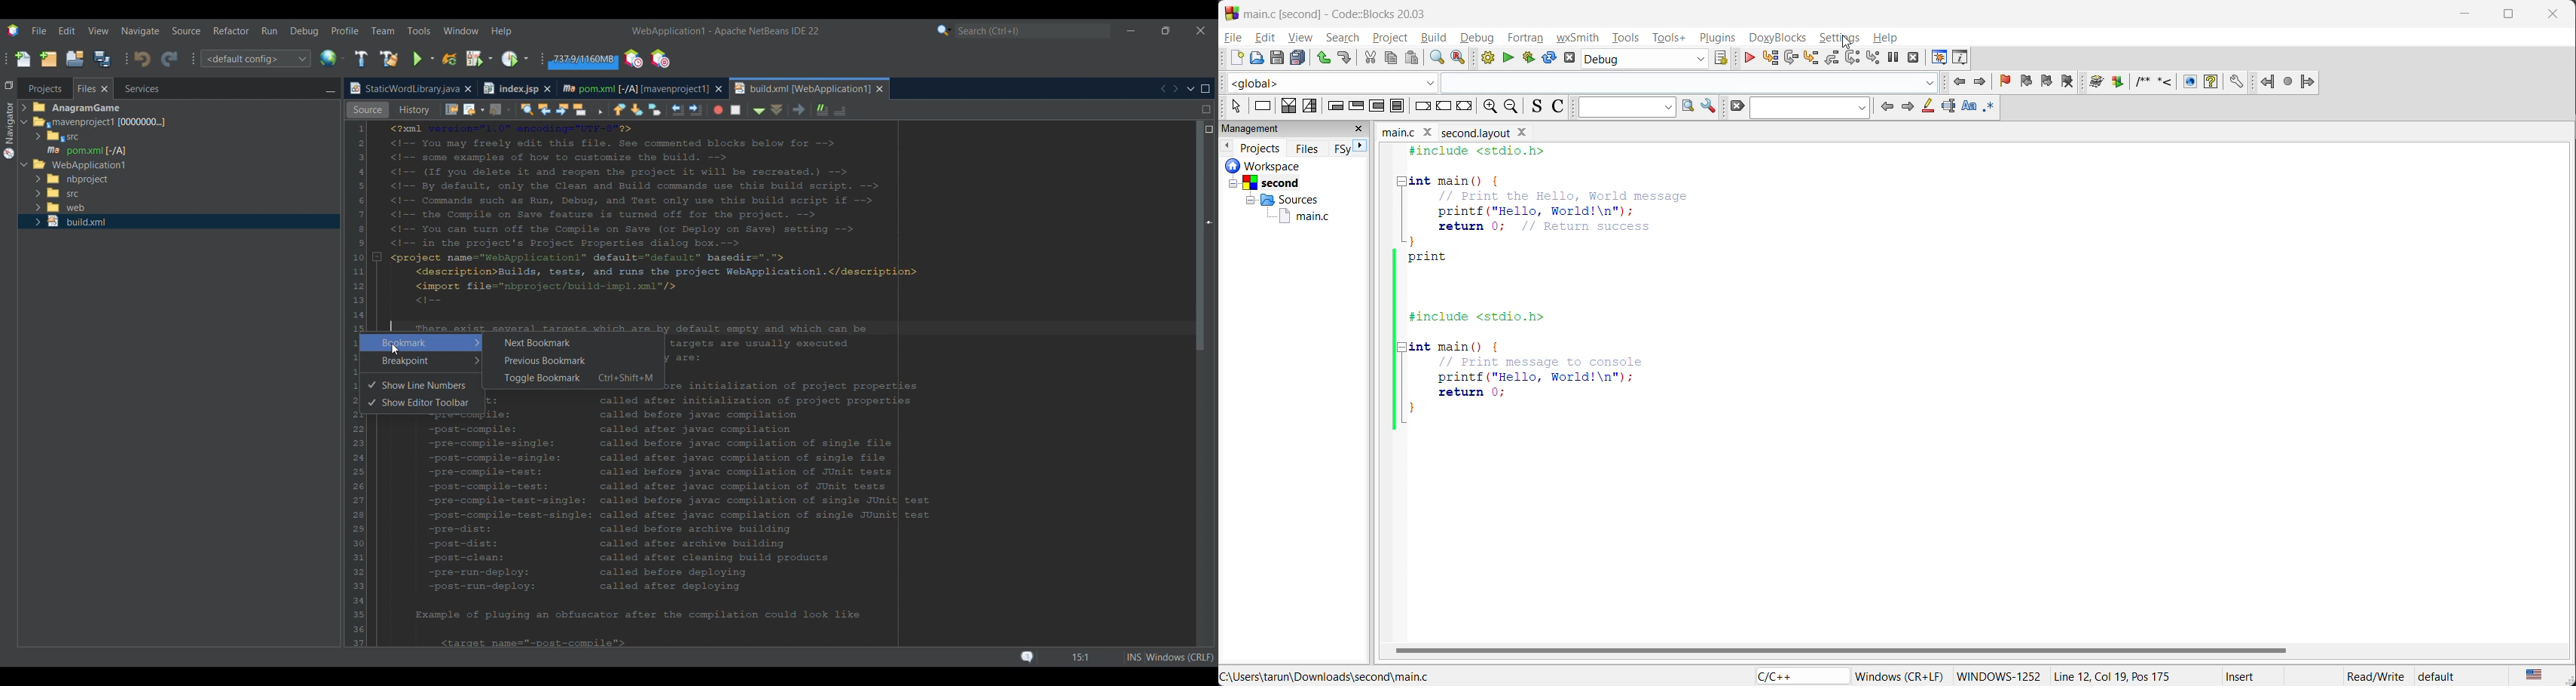  Describe the element at coordinates (1346, 38) in the screenshot. I see `search` at that location.